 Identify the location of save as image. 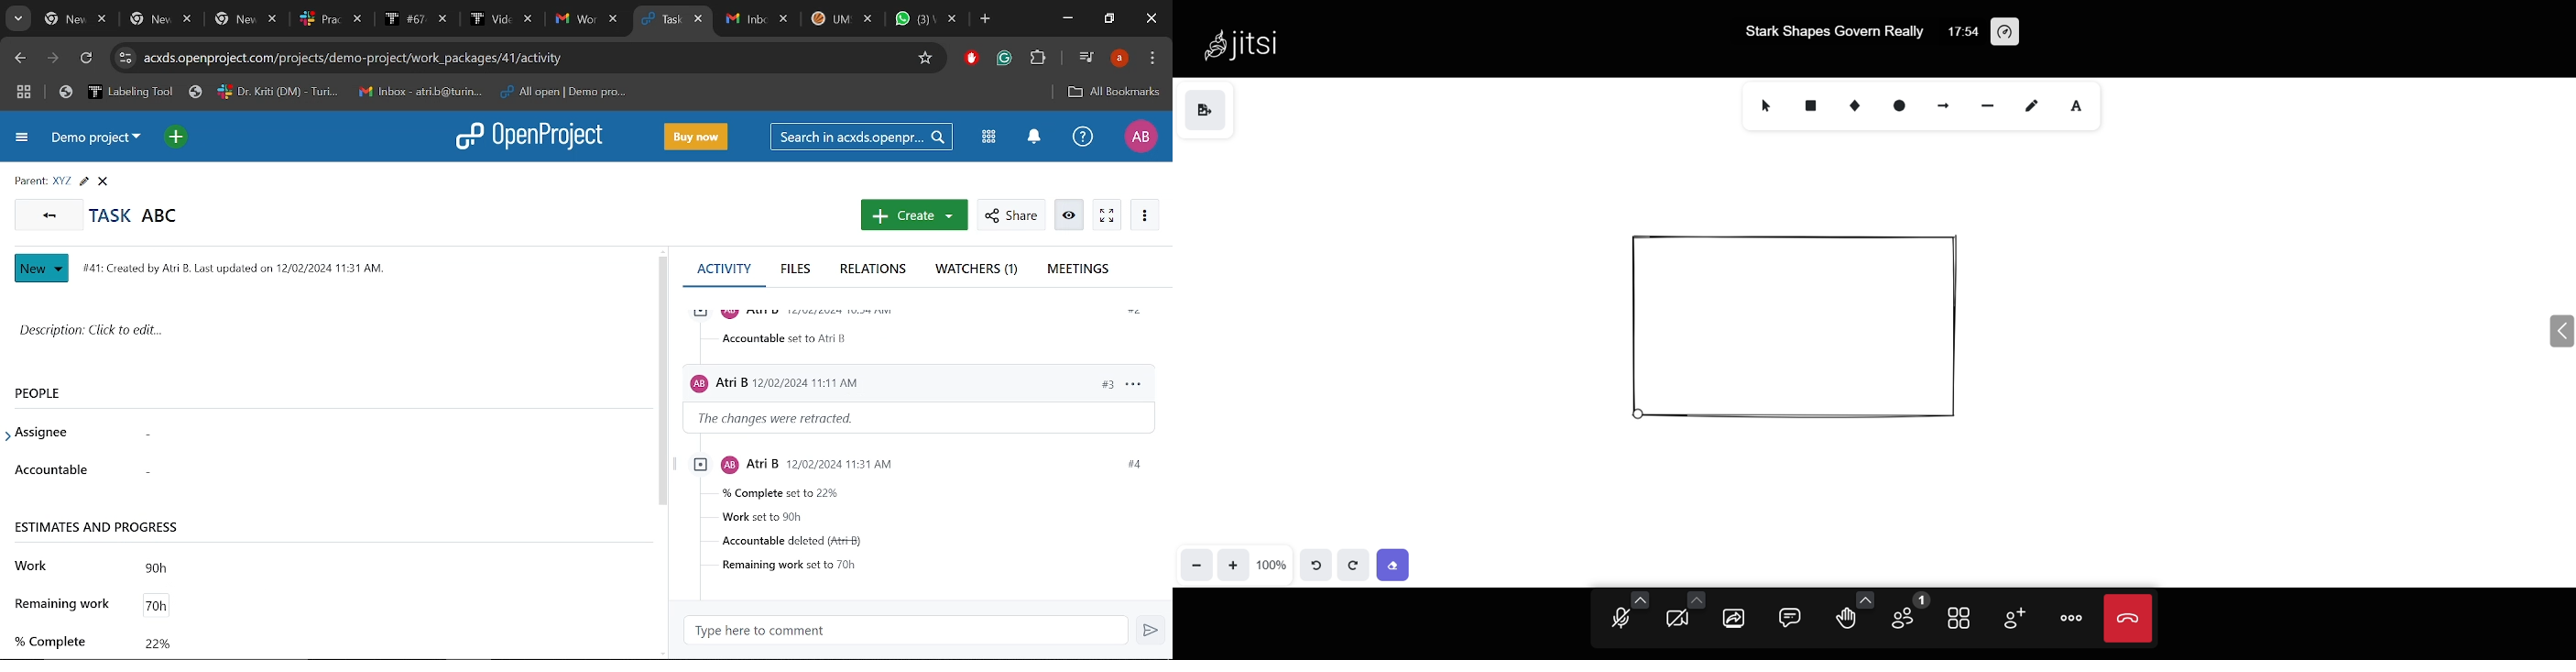
(1204, 110).